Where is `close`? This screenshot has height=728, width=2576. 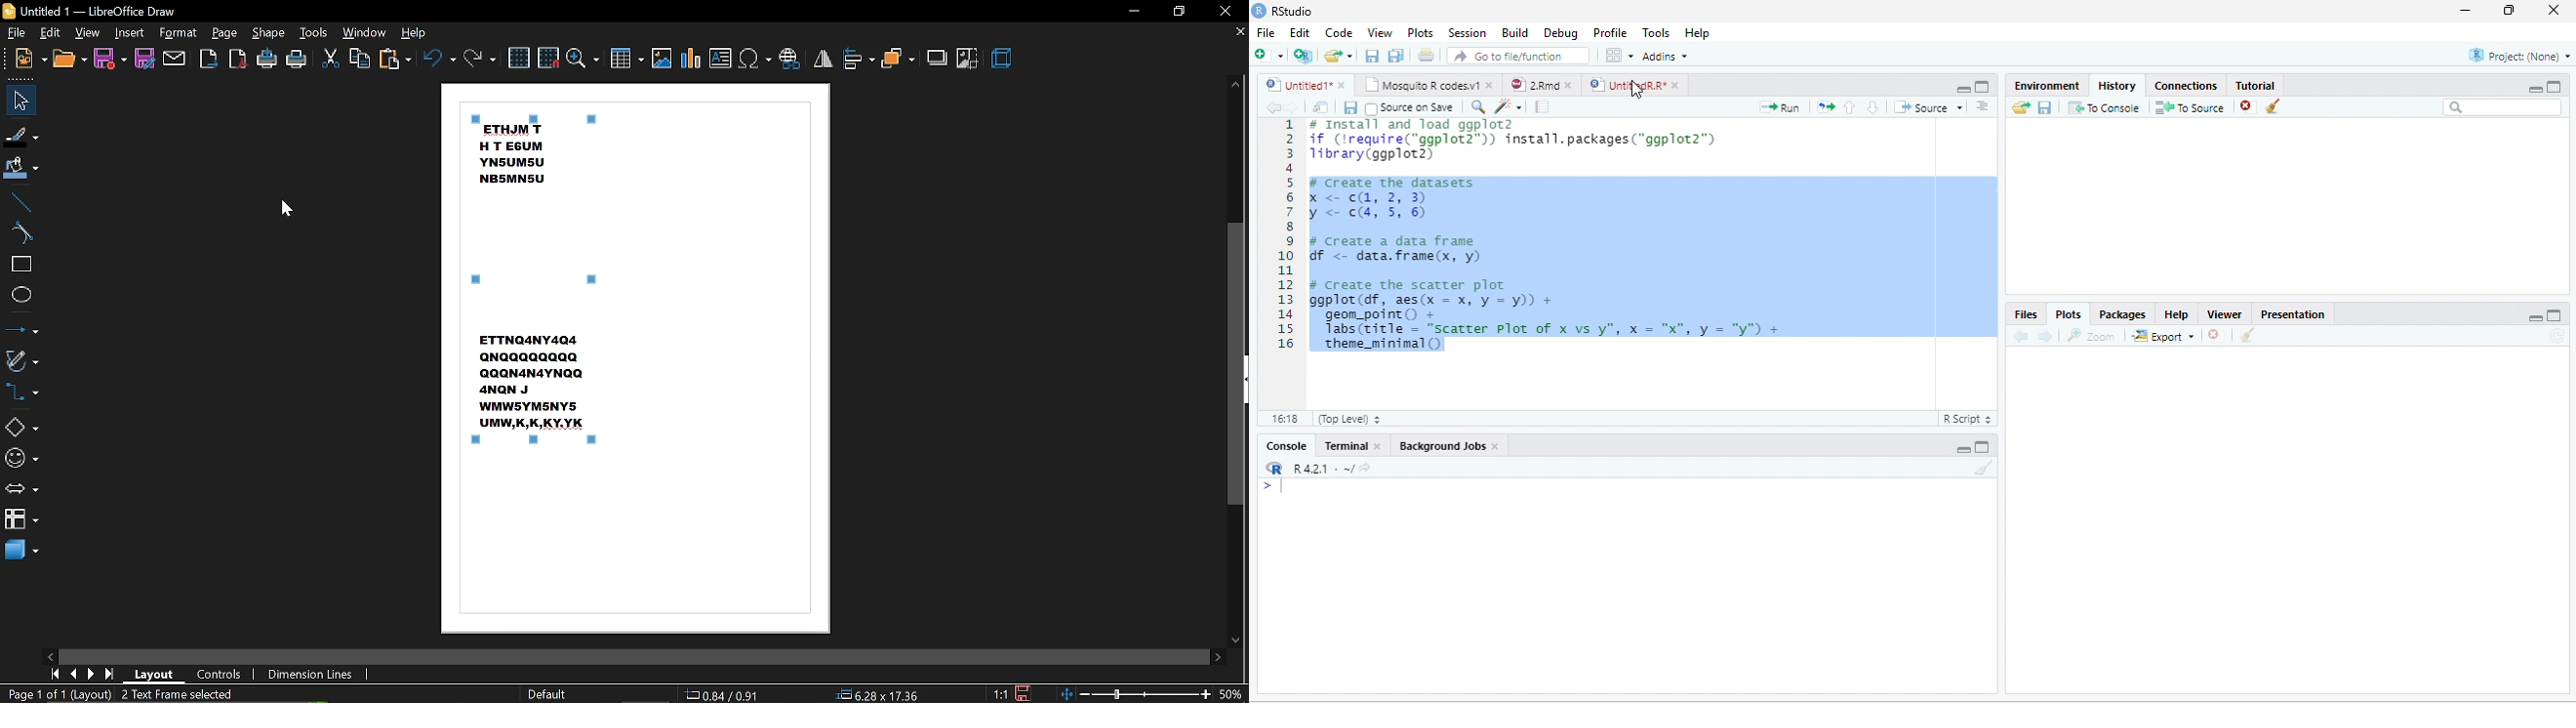
close is located at coordinates (1376, 446).